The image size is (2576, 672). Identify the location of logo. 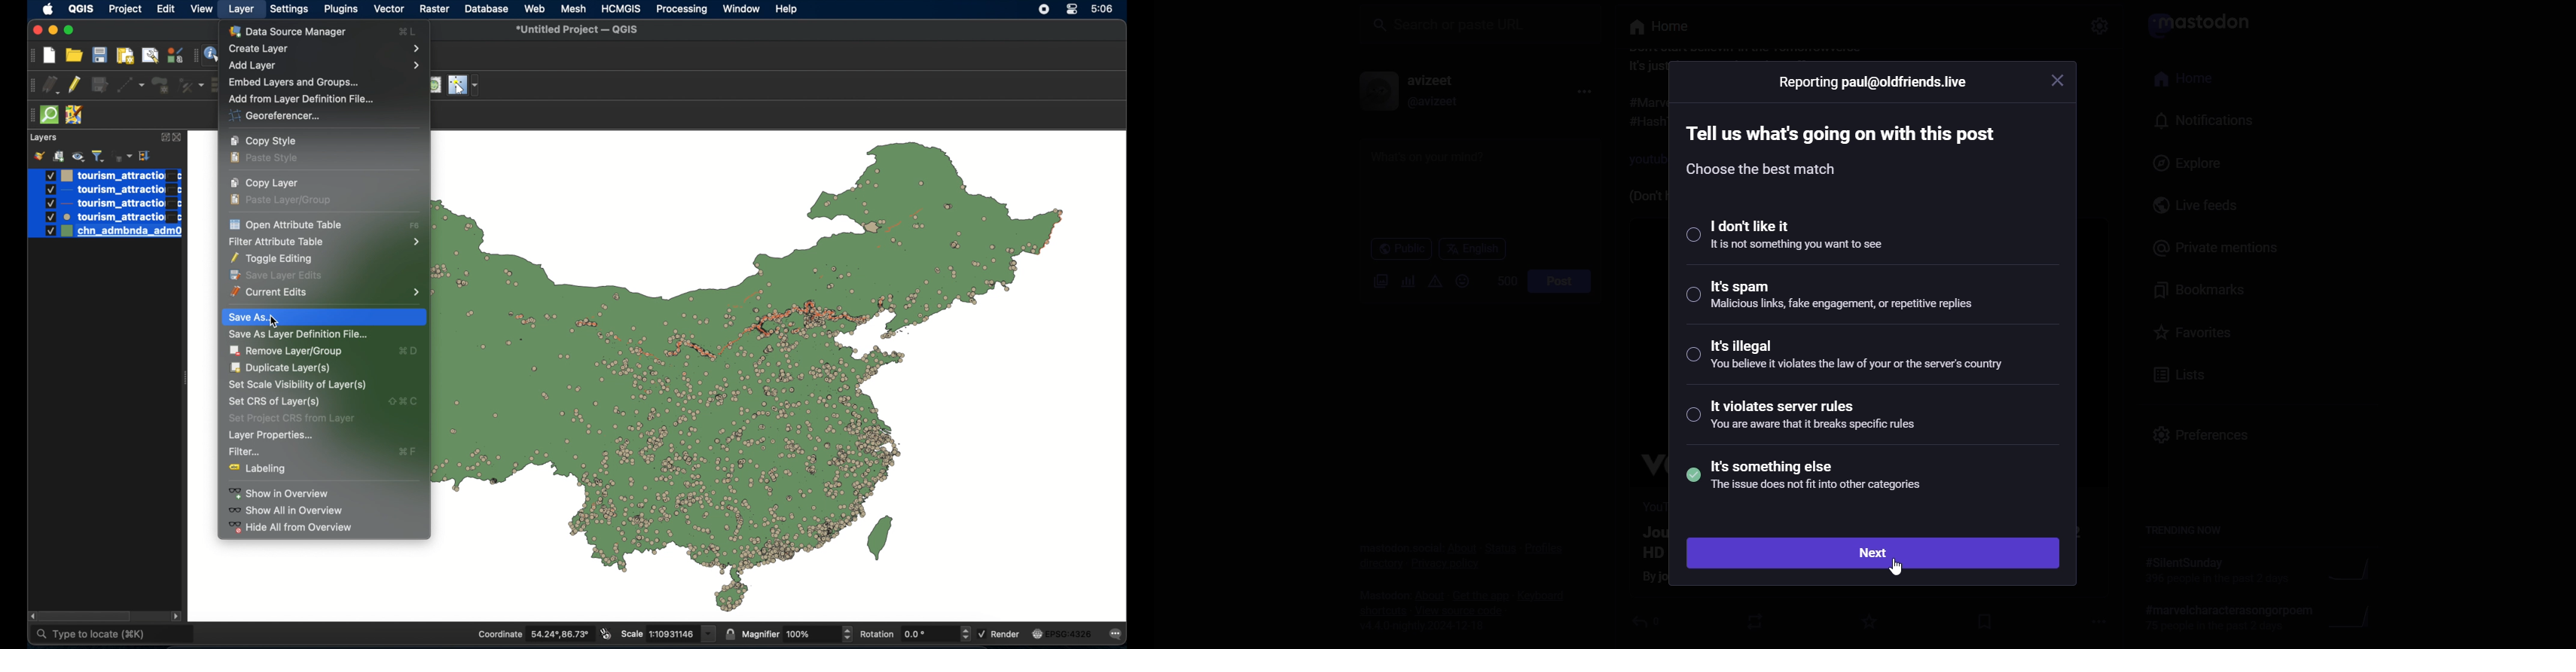
(2194, 26).